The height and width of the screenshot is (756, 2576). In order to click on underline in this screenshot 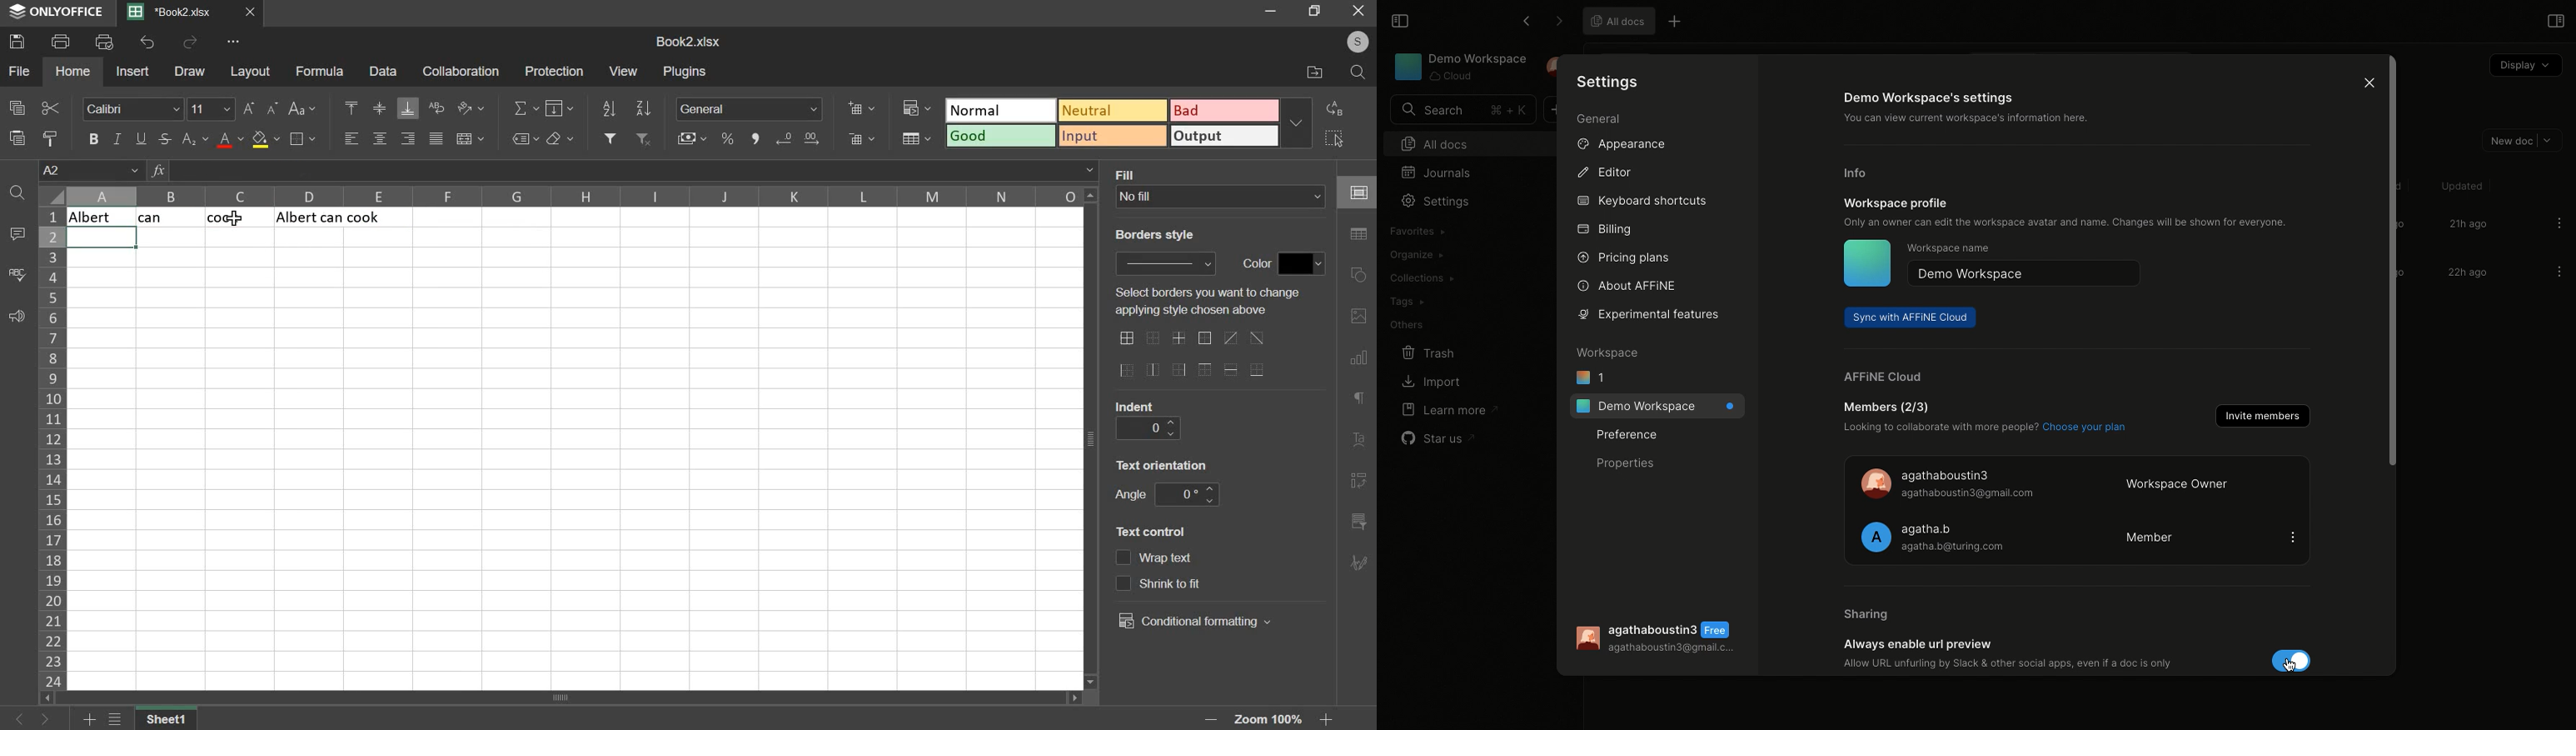, I will do `click(142, 138)`.